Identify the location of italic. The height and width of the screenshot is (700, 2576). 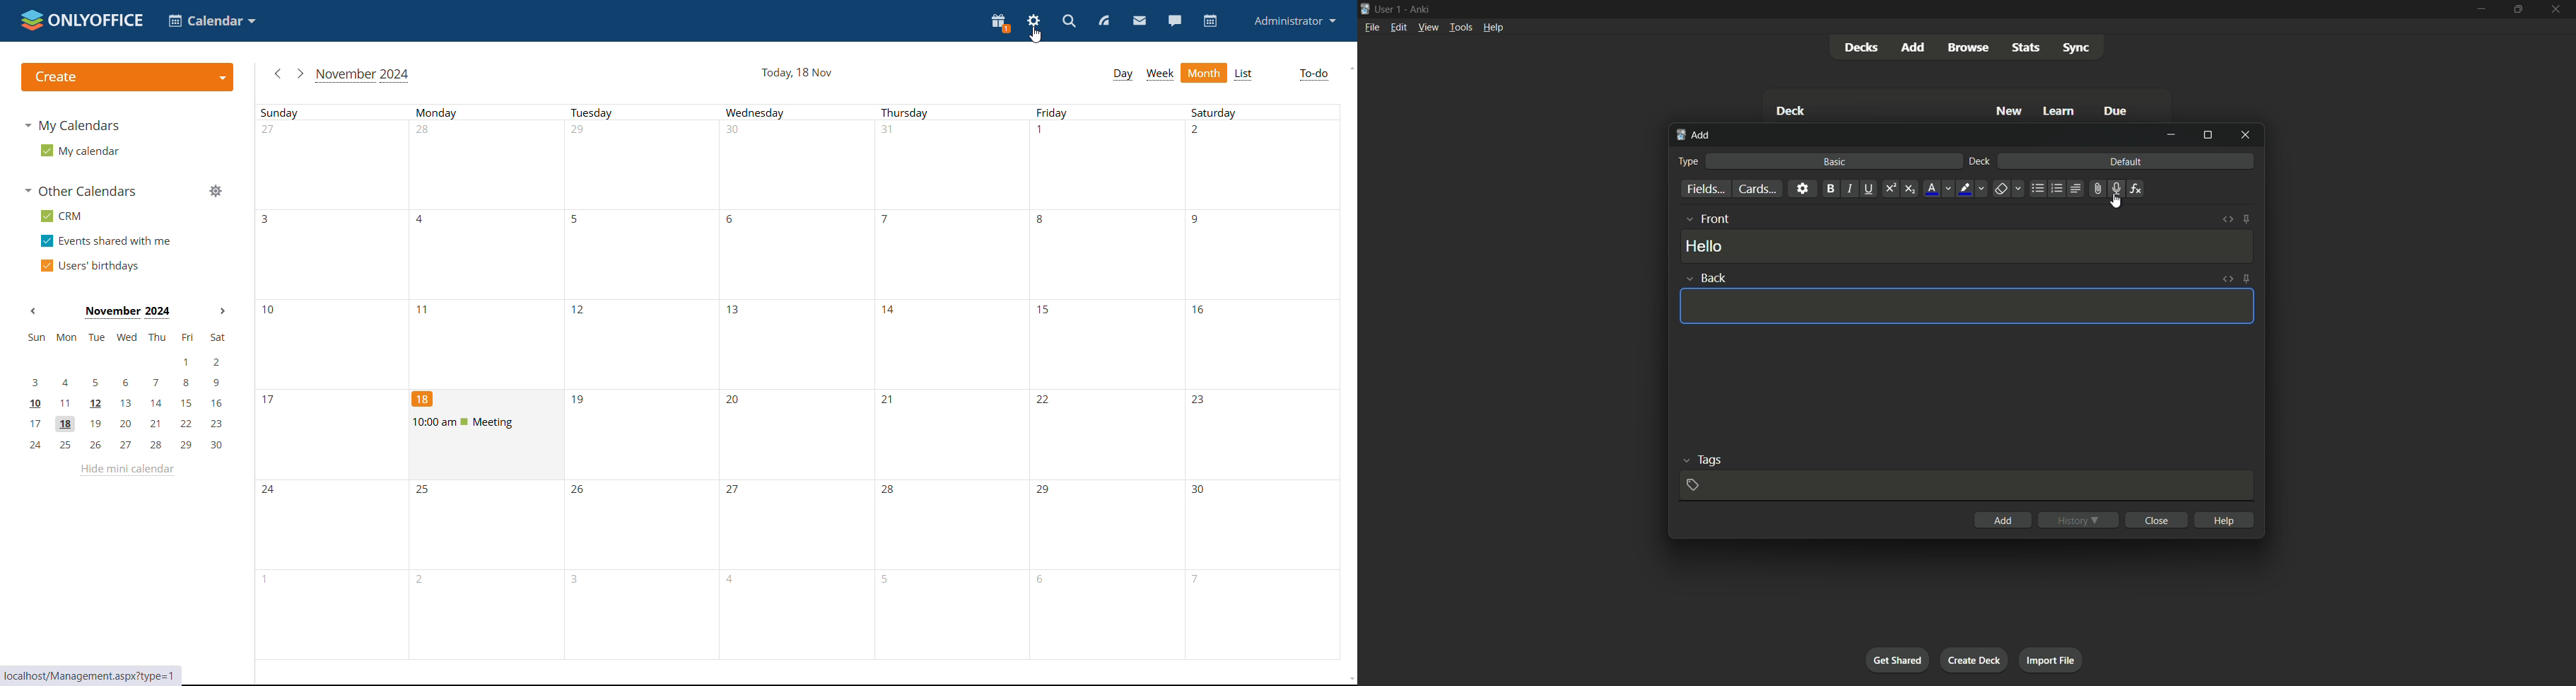
(1849, 189).